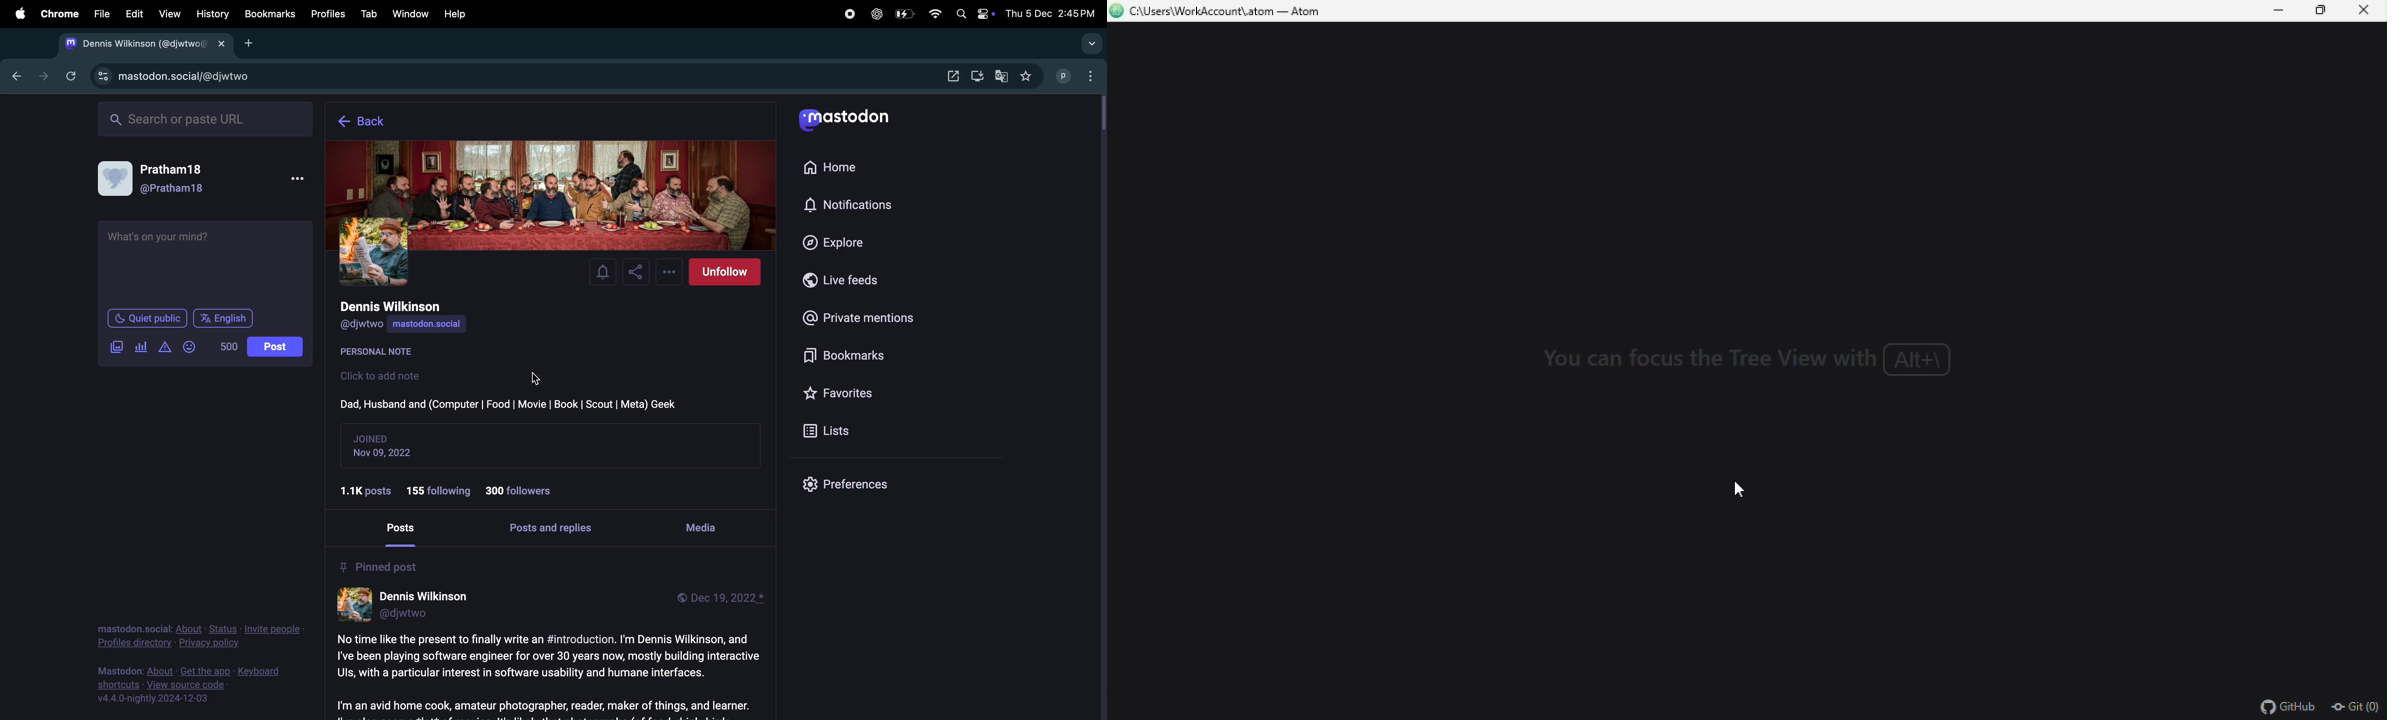 The width and height of the screenshot is (2408, 728). I want to click on battery, so click(904, 14).